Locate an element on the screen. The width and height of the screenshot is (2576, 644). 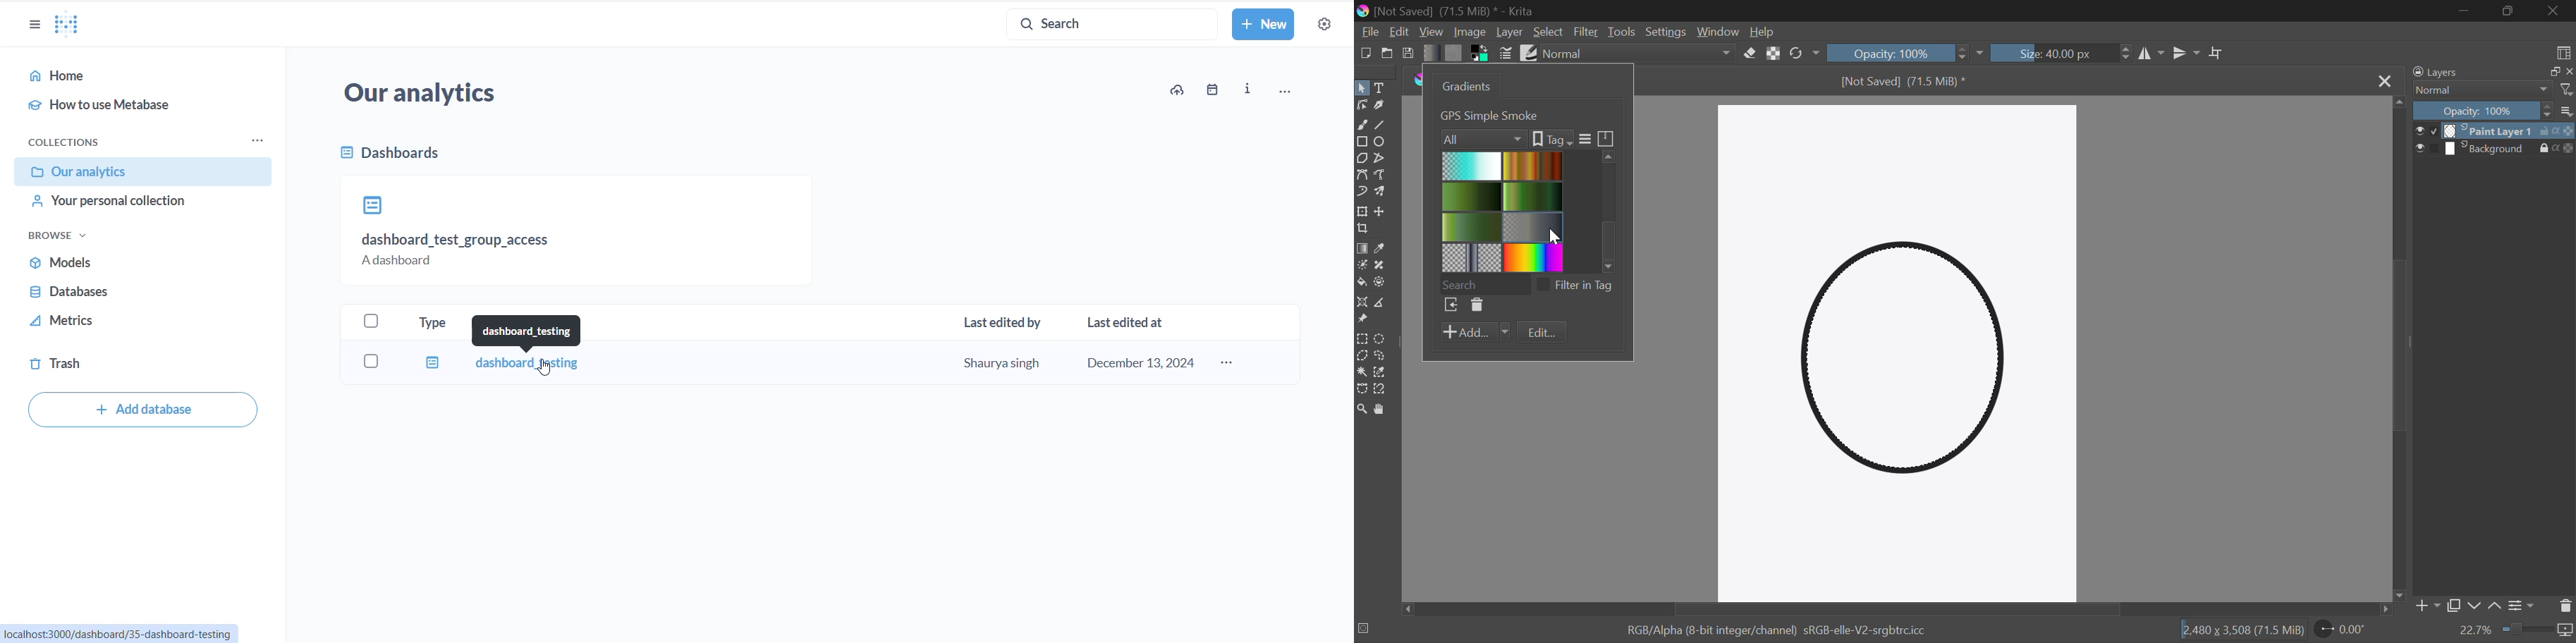
Close is located at coordinates (2557, 11).